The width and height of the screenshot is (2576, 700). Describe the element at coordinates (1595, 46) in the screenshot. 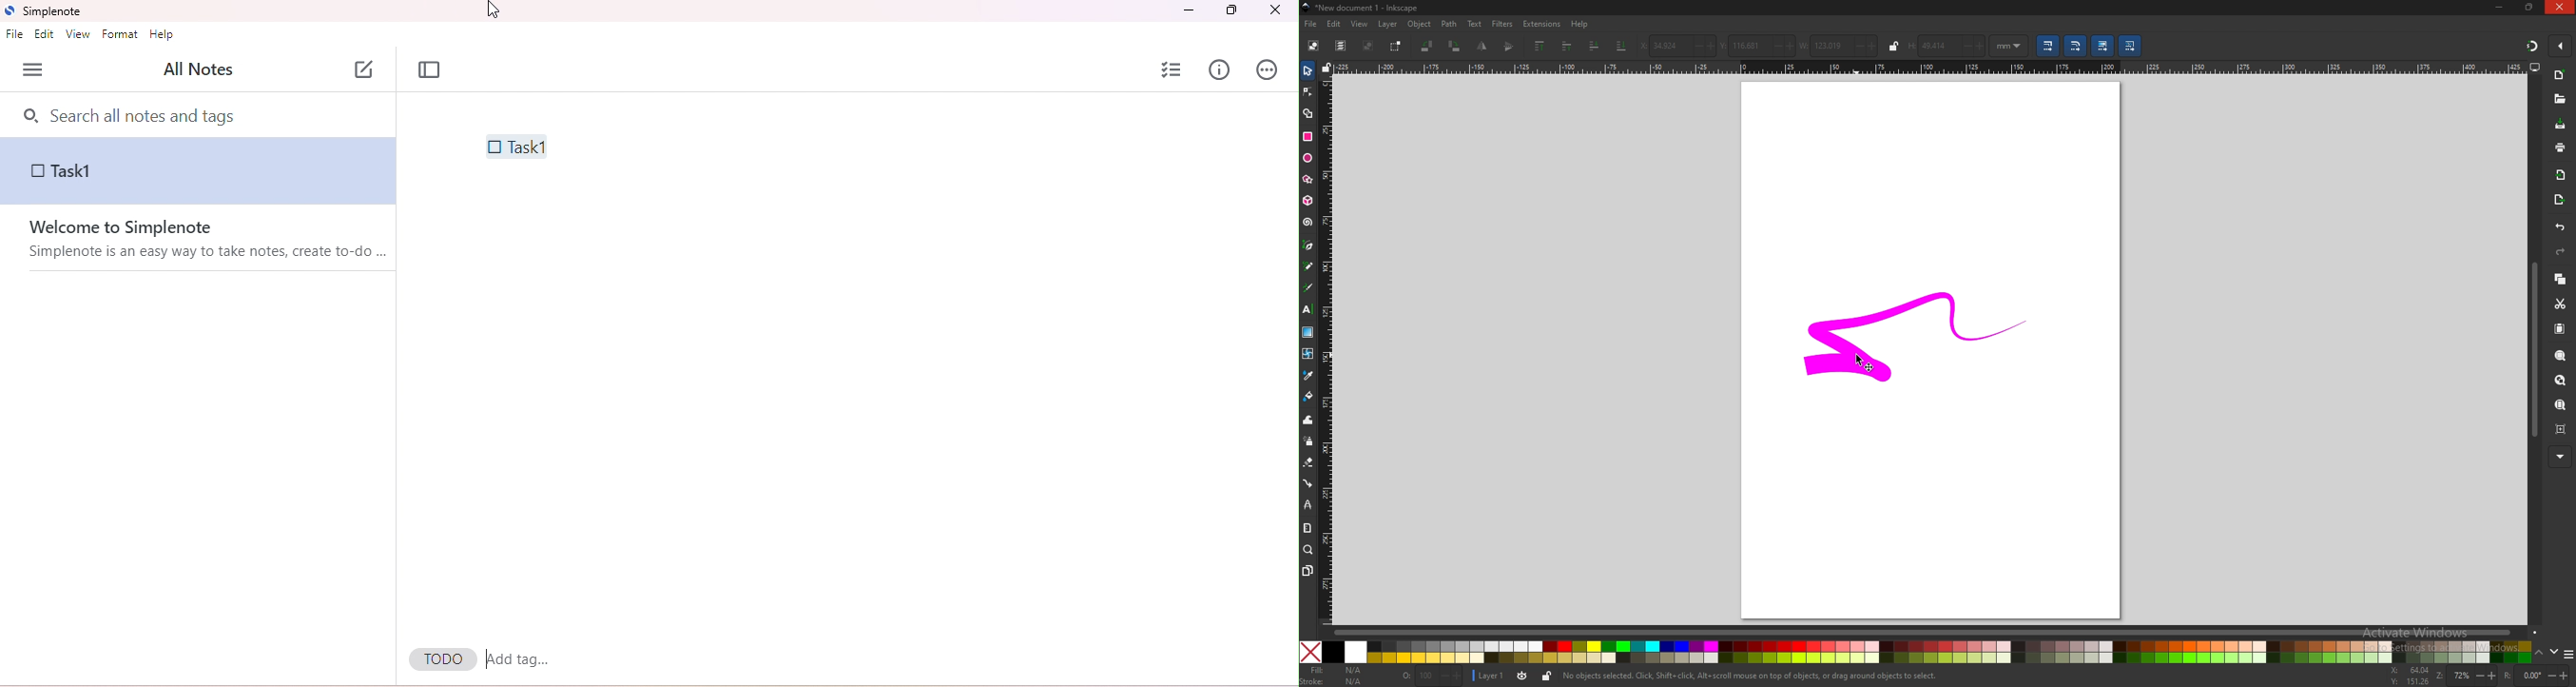

I see `lower one step` at that location.